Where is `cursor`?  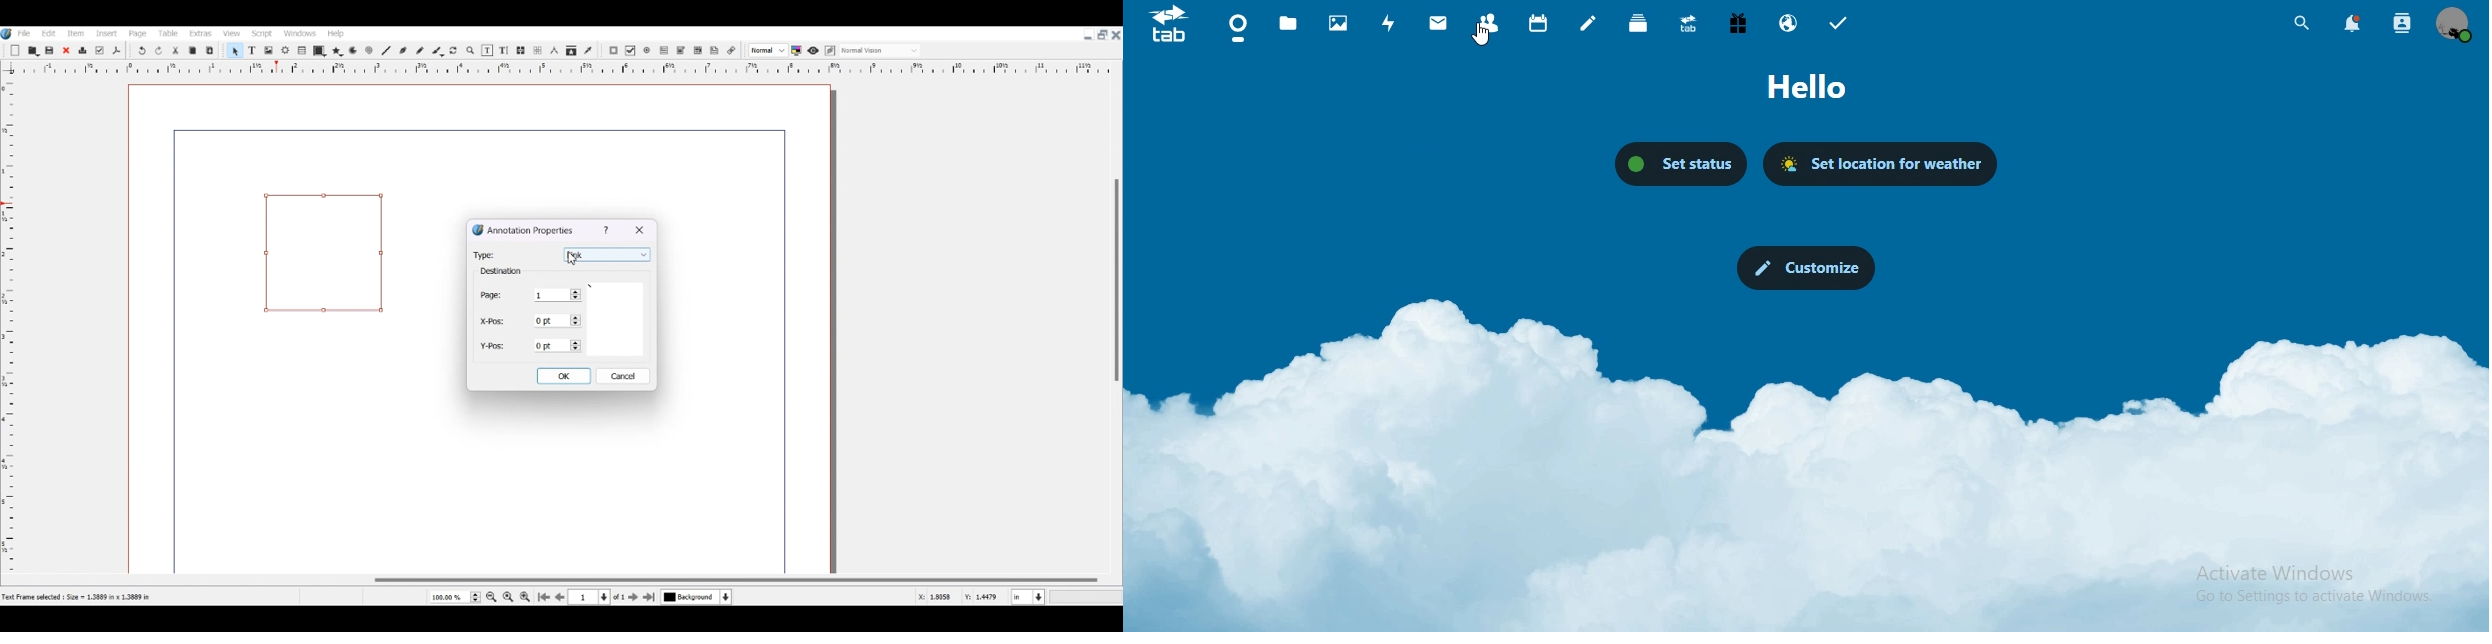 cursor is located at coordinates (1479, 37).